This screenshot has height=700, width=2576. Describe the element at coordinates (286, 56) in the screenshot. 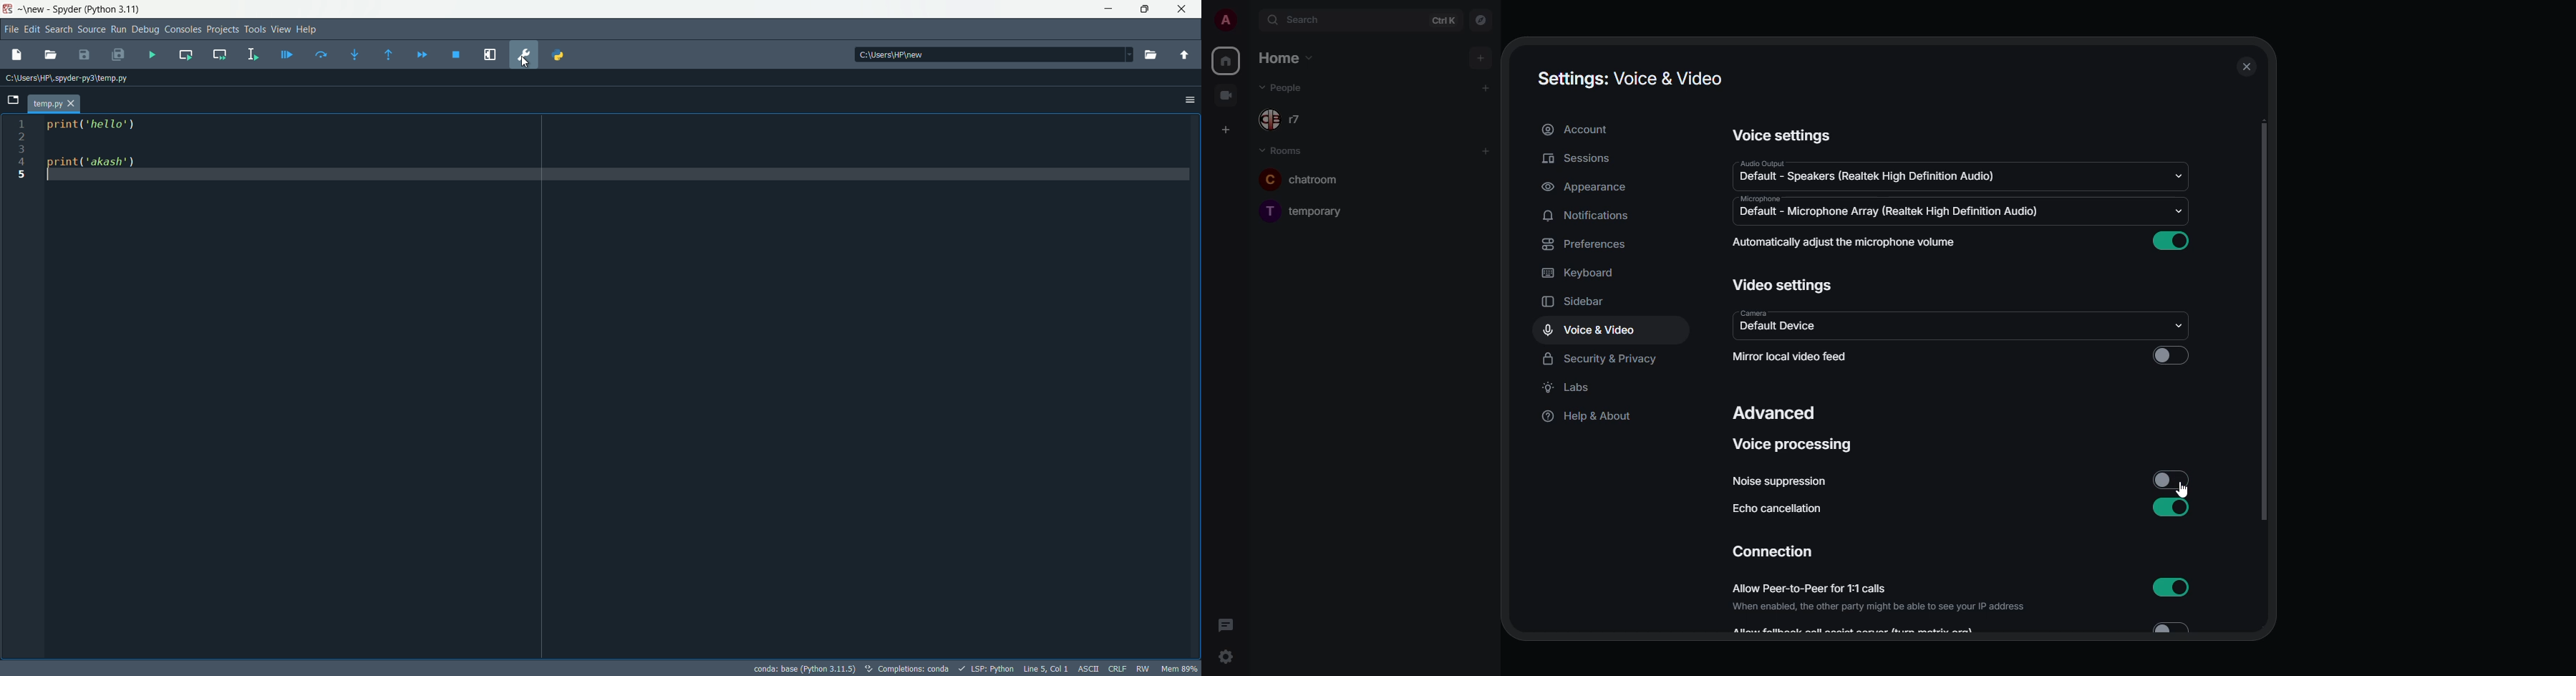

I see `debug file` at that location.